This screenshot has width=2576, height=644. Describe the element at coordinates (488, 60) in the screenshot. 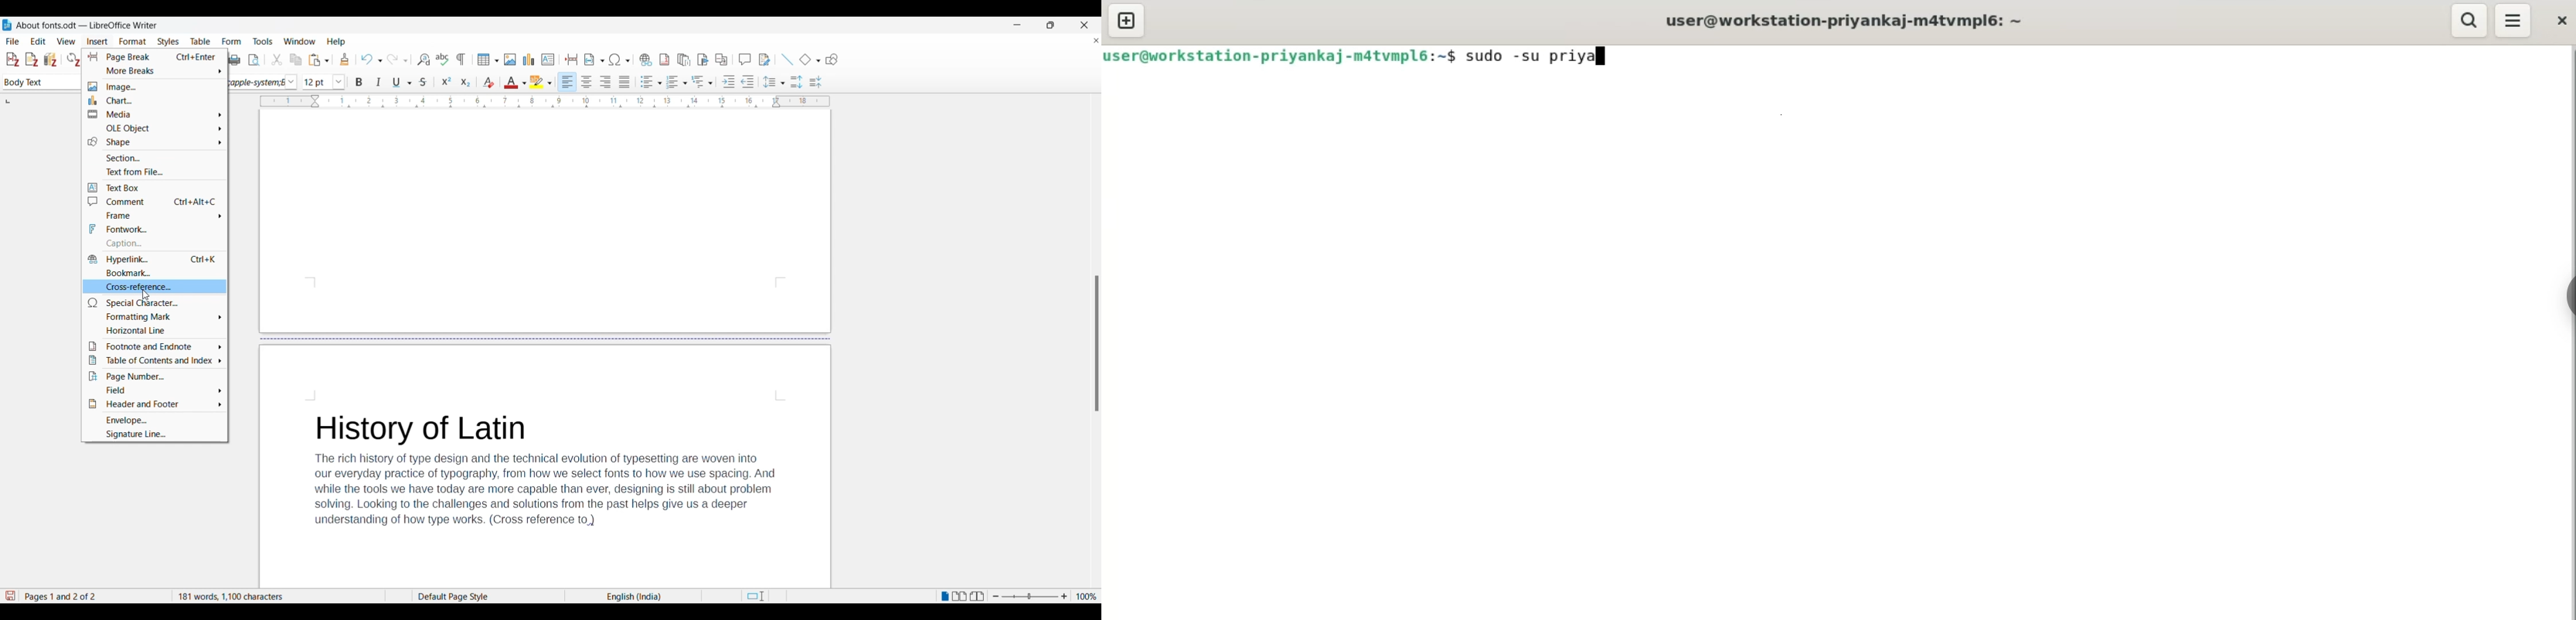

I see `Insert table` at that location.